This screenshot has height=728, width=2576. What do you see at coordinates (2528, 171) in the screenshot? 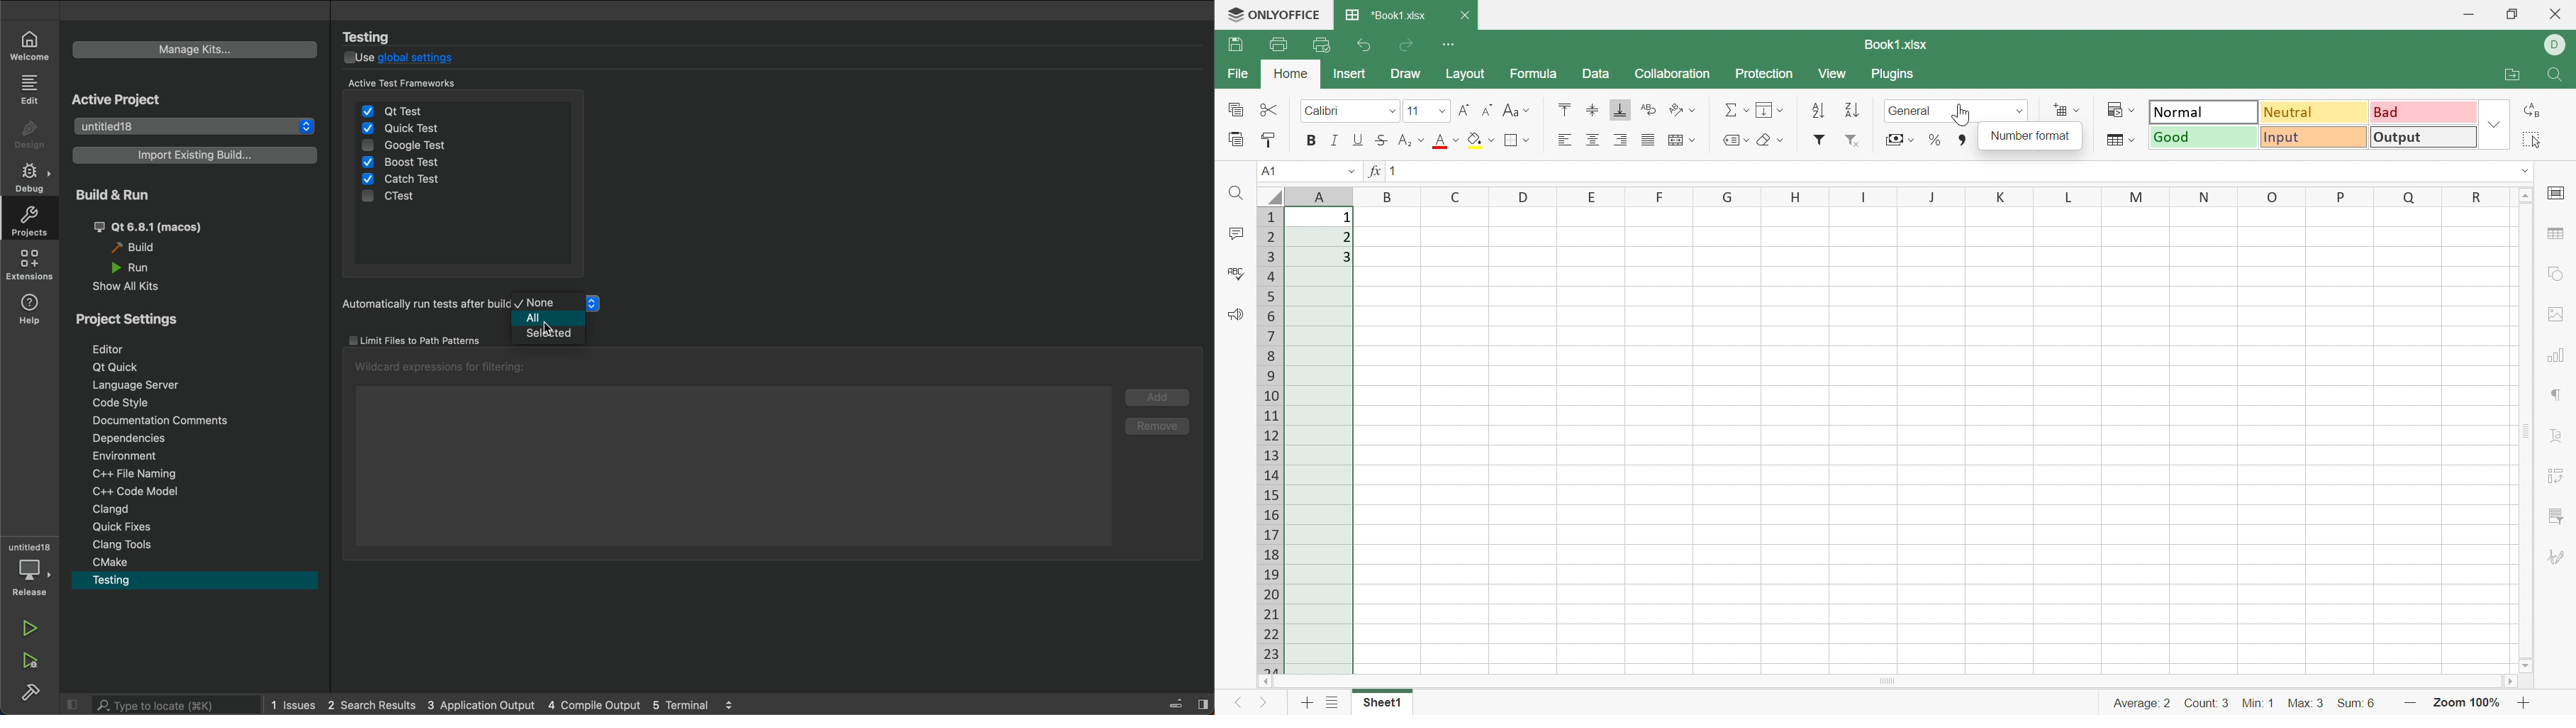
I see `Drop down` at bounding box center [2528, 171].